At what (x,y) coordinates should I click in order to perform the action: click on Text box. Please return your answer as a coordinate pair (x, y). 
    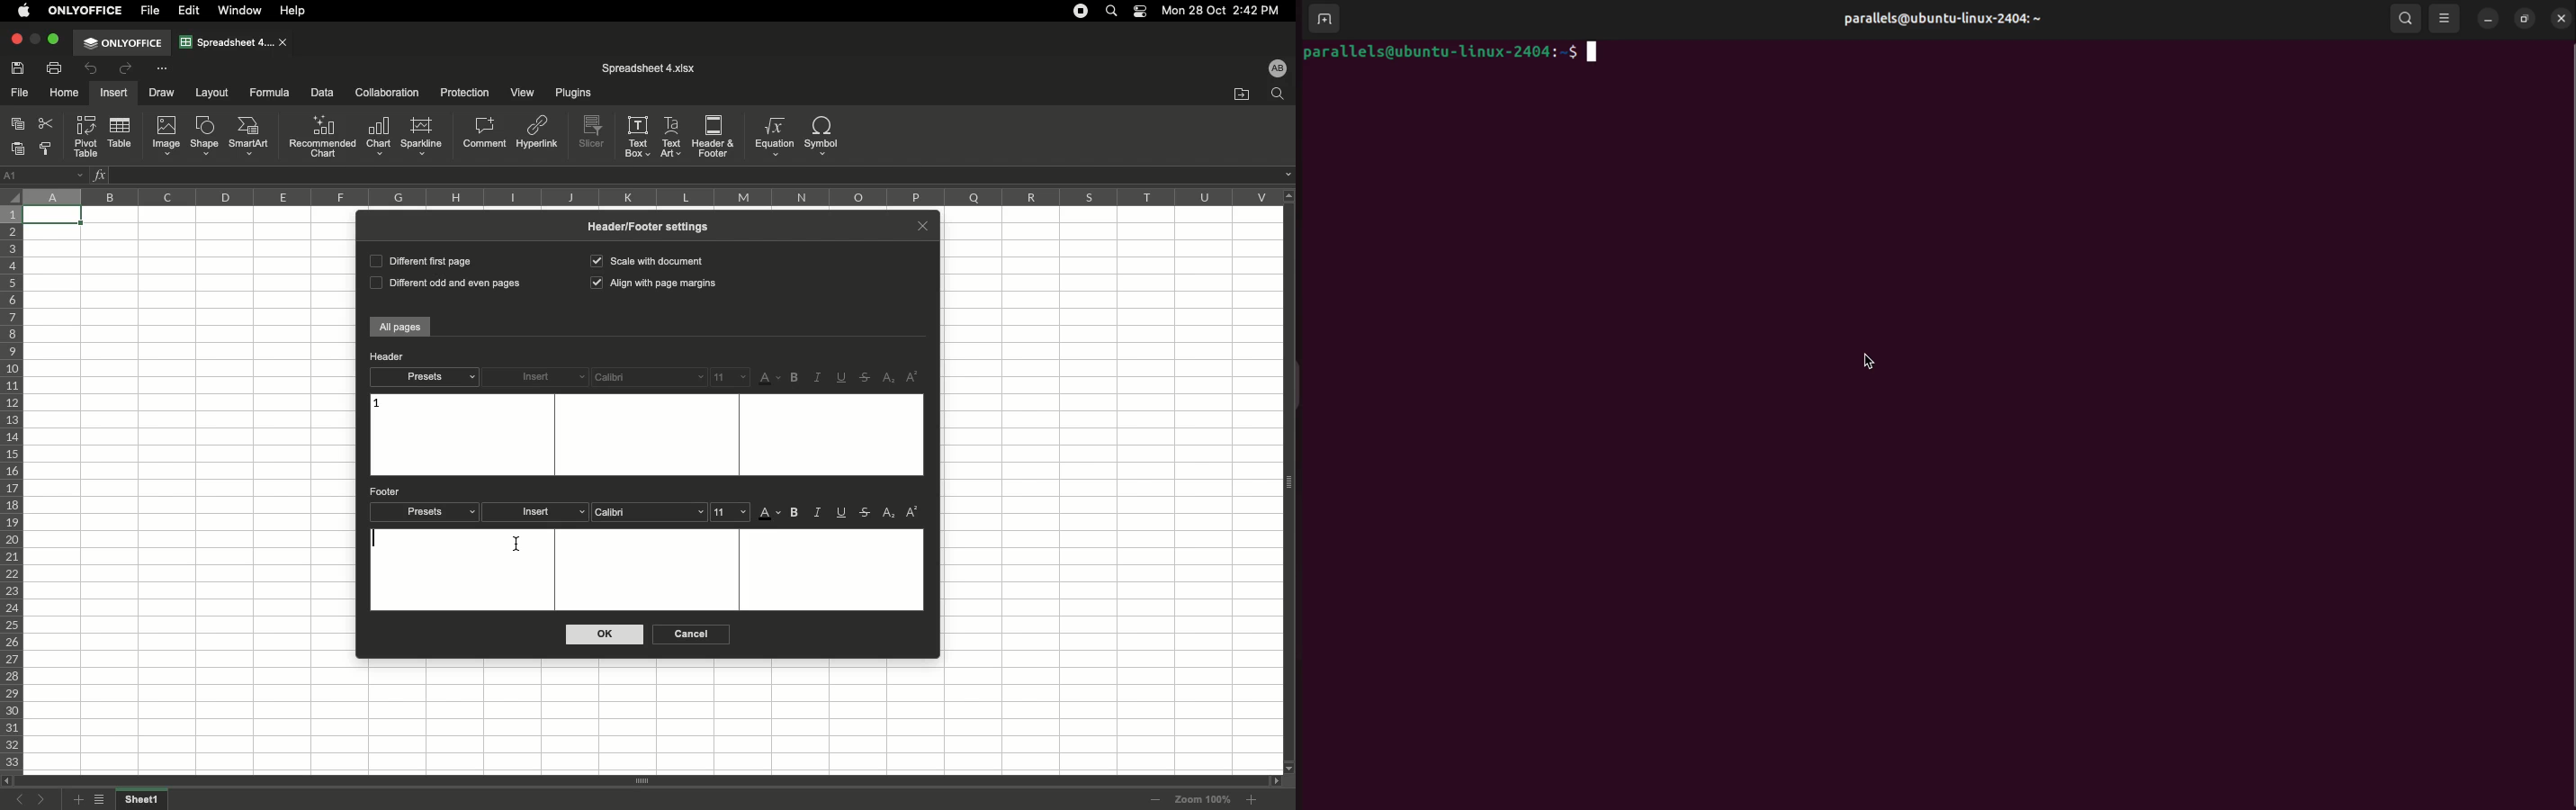
    Looking at the image, I should click on (647, 569).